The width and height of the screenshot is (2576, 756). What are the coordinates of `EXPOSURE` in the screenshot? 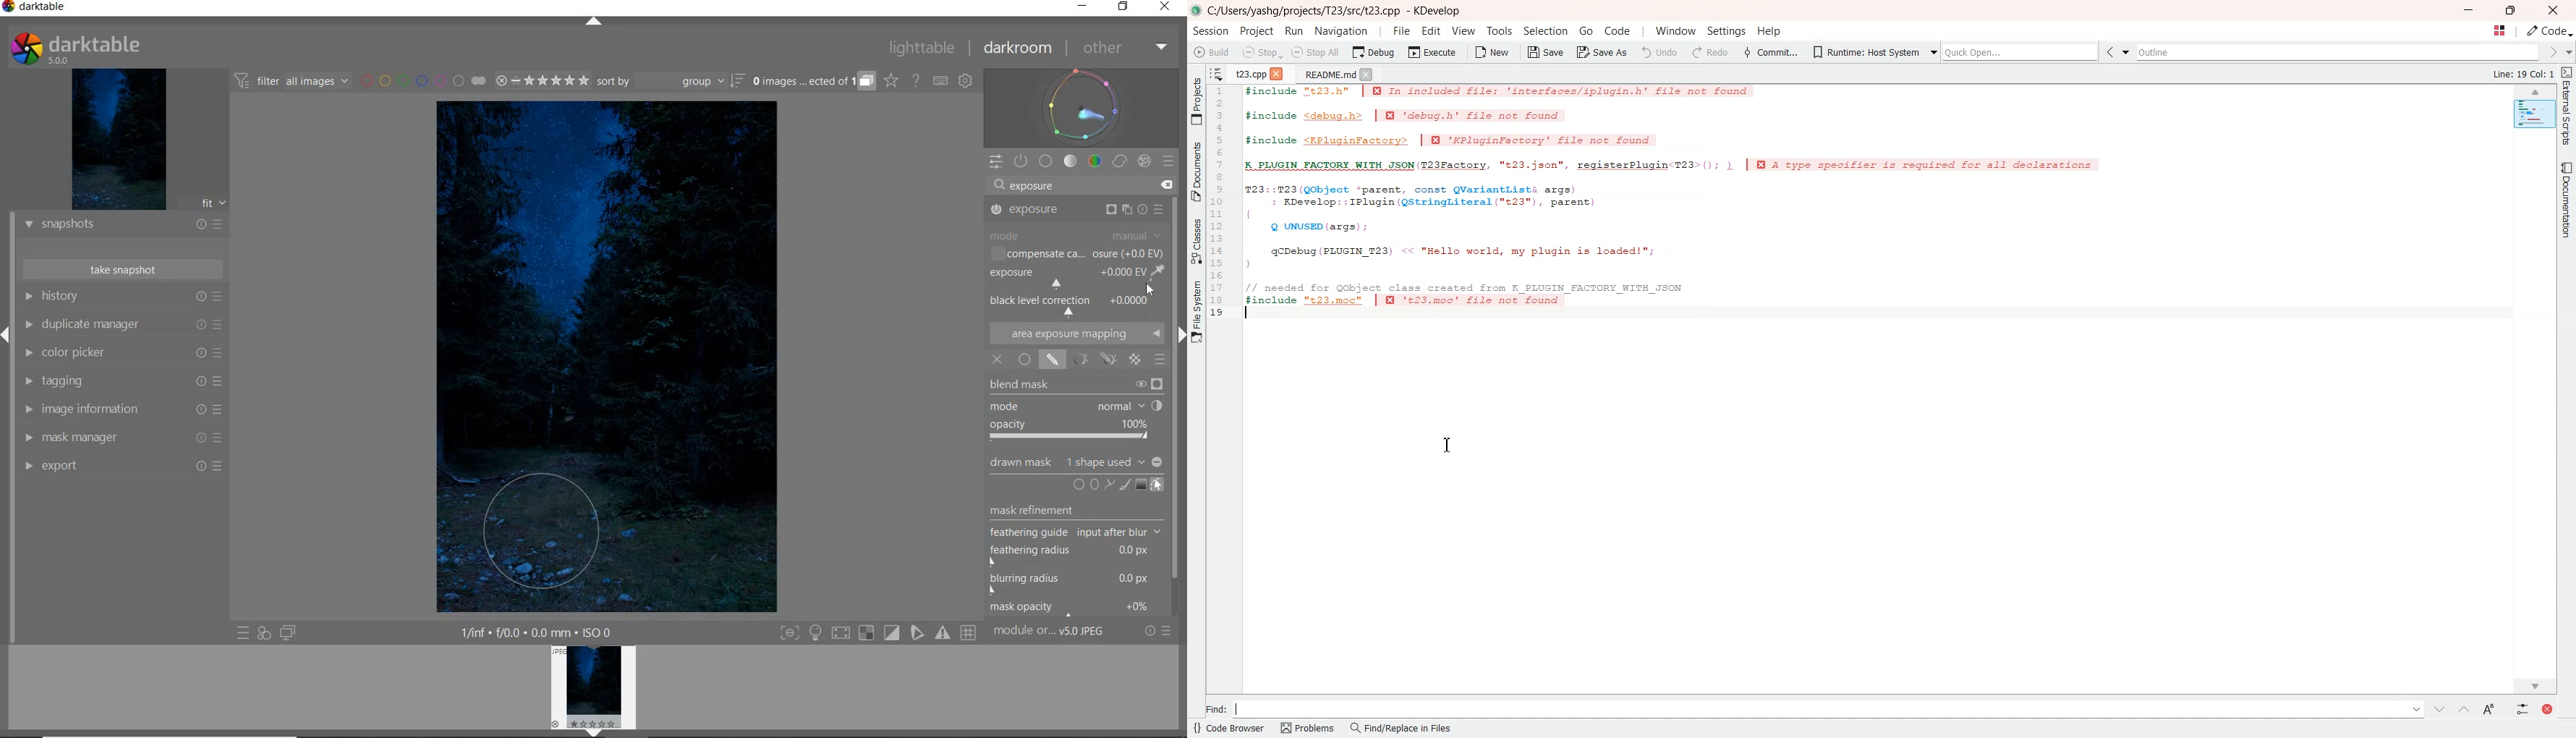 It's located at (1077, 276).